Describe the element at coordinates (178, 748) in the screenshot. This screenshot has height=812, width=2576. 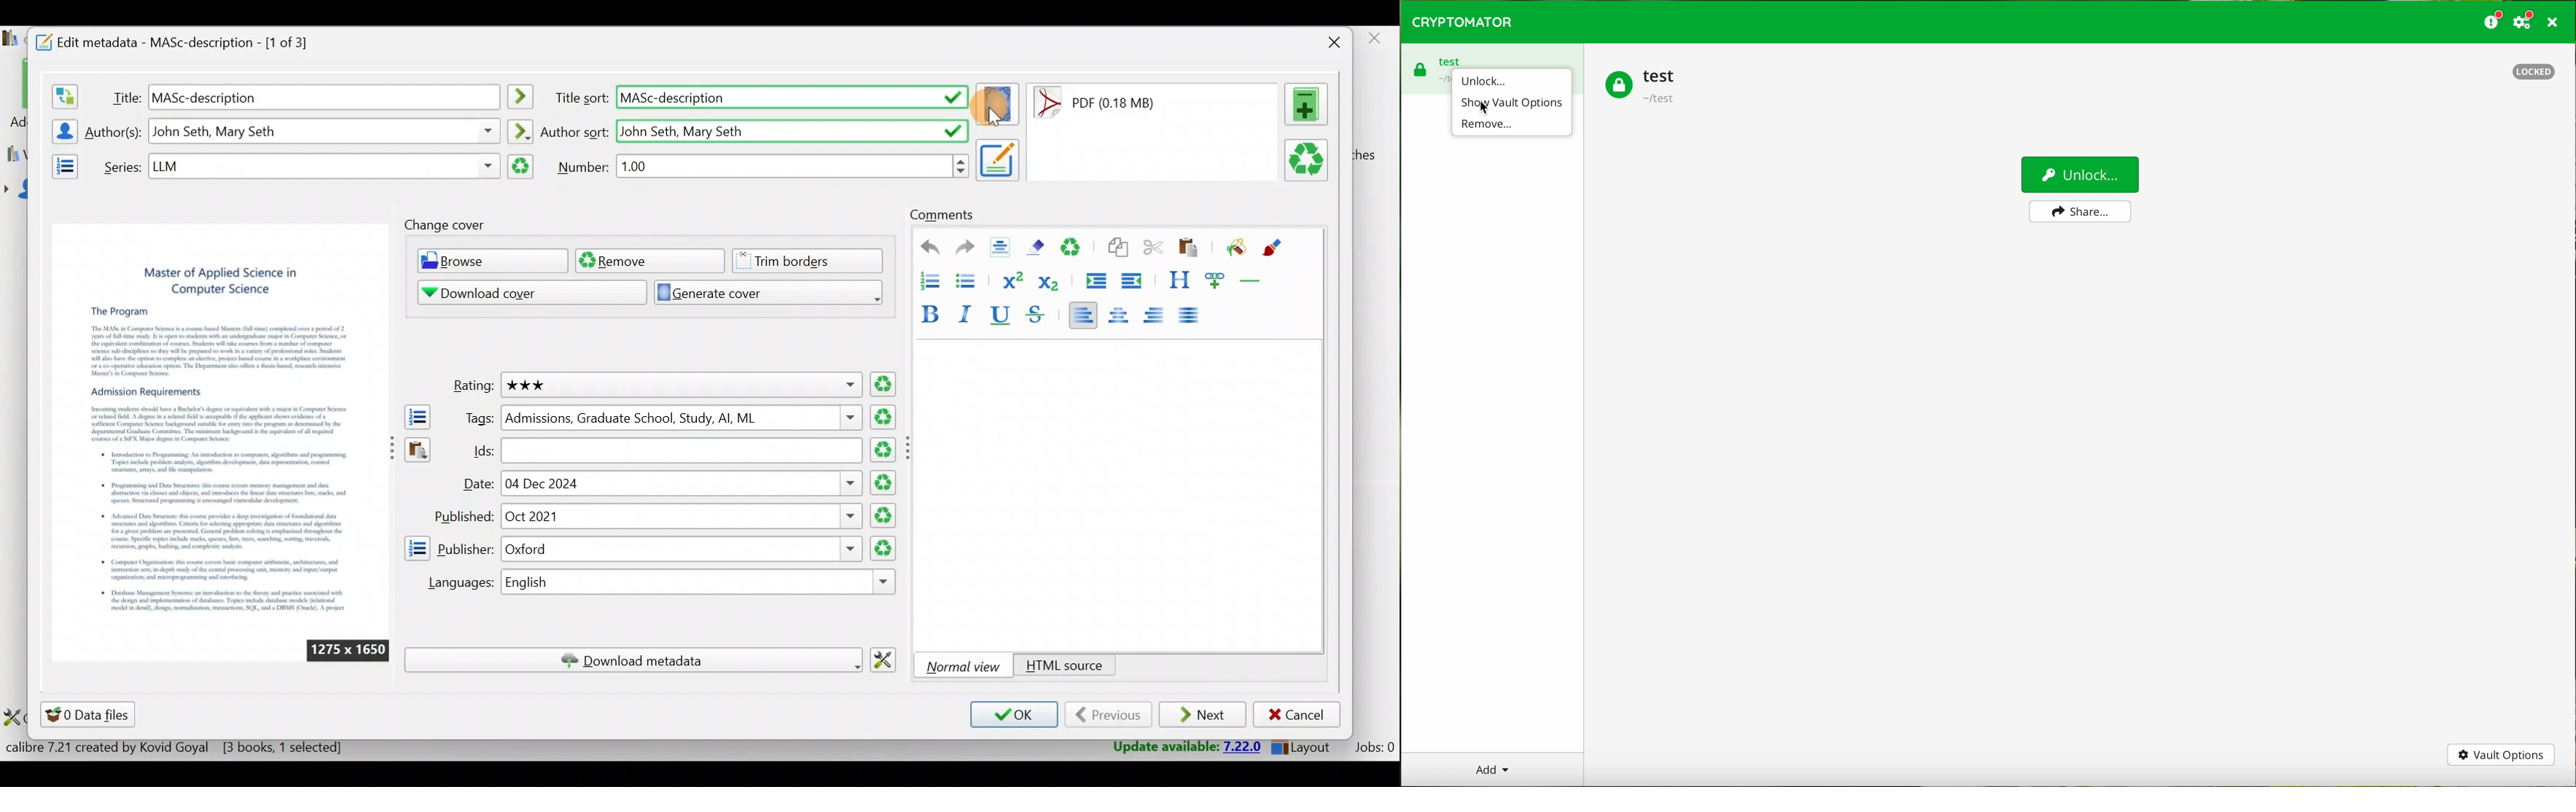
I see `Books count` at that location.